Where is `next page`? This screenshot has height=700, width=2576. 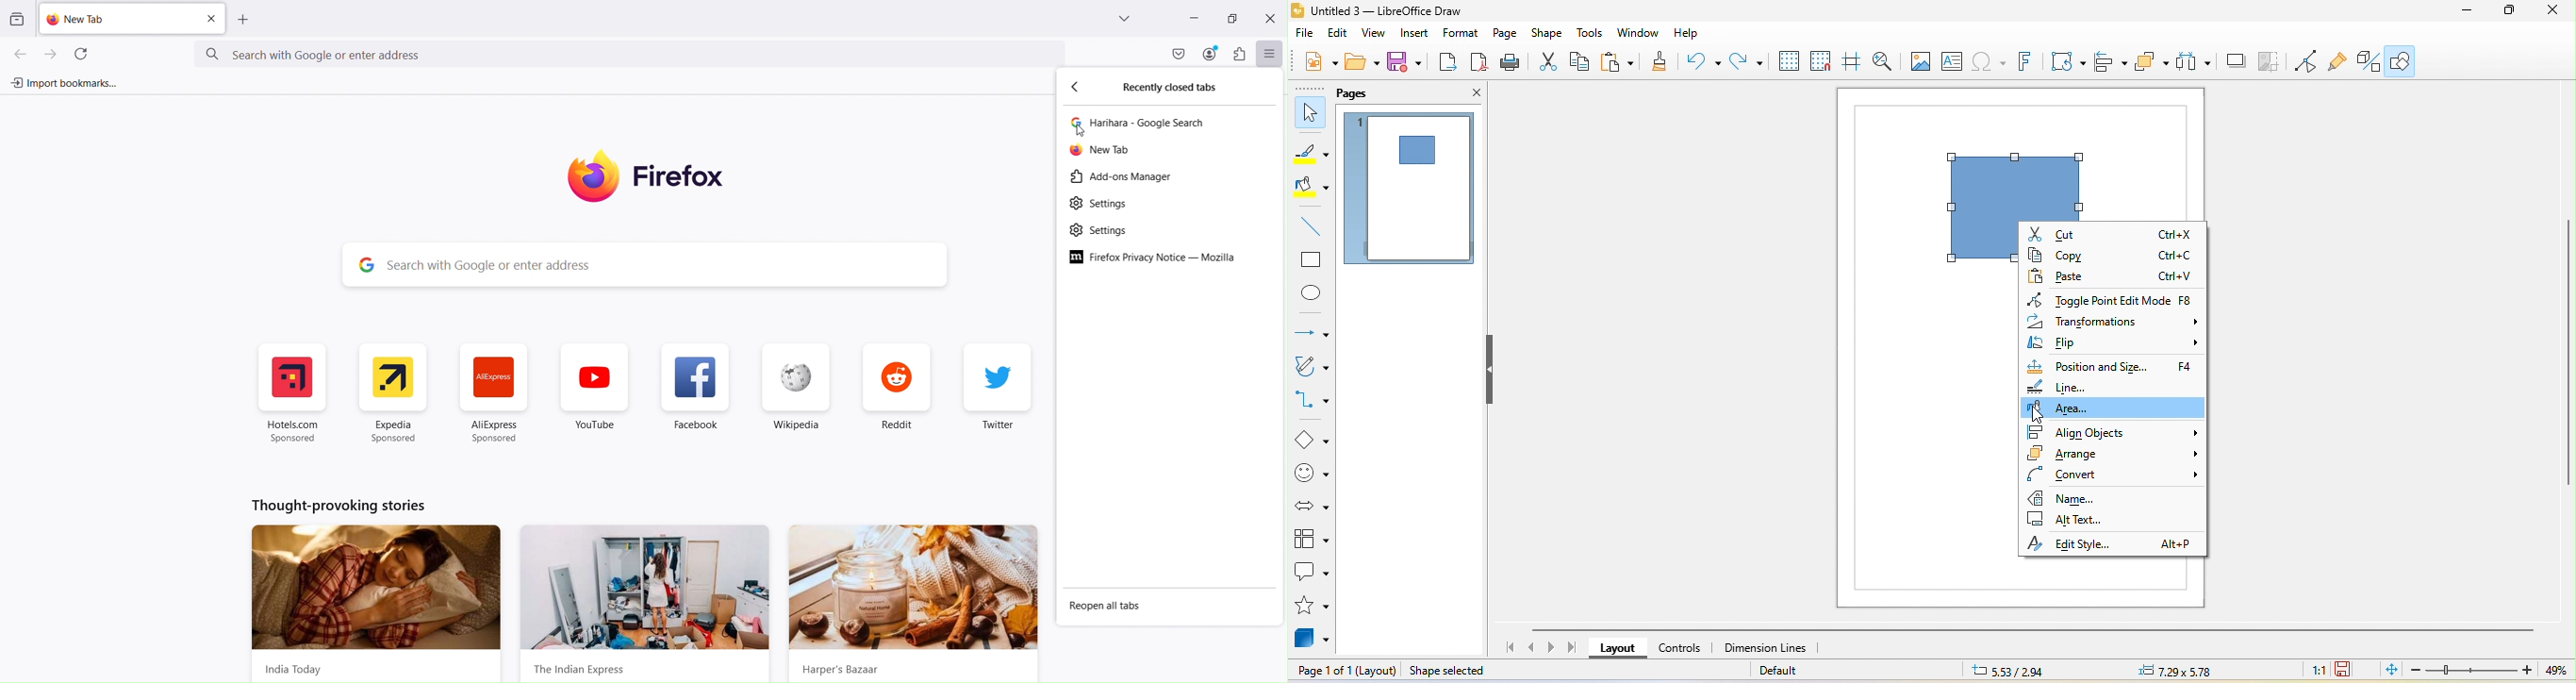
next page is located at coordinates (1548, 647).